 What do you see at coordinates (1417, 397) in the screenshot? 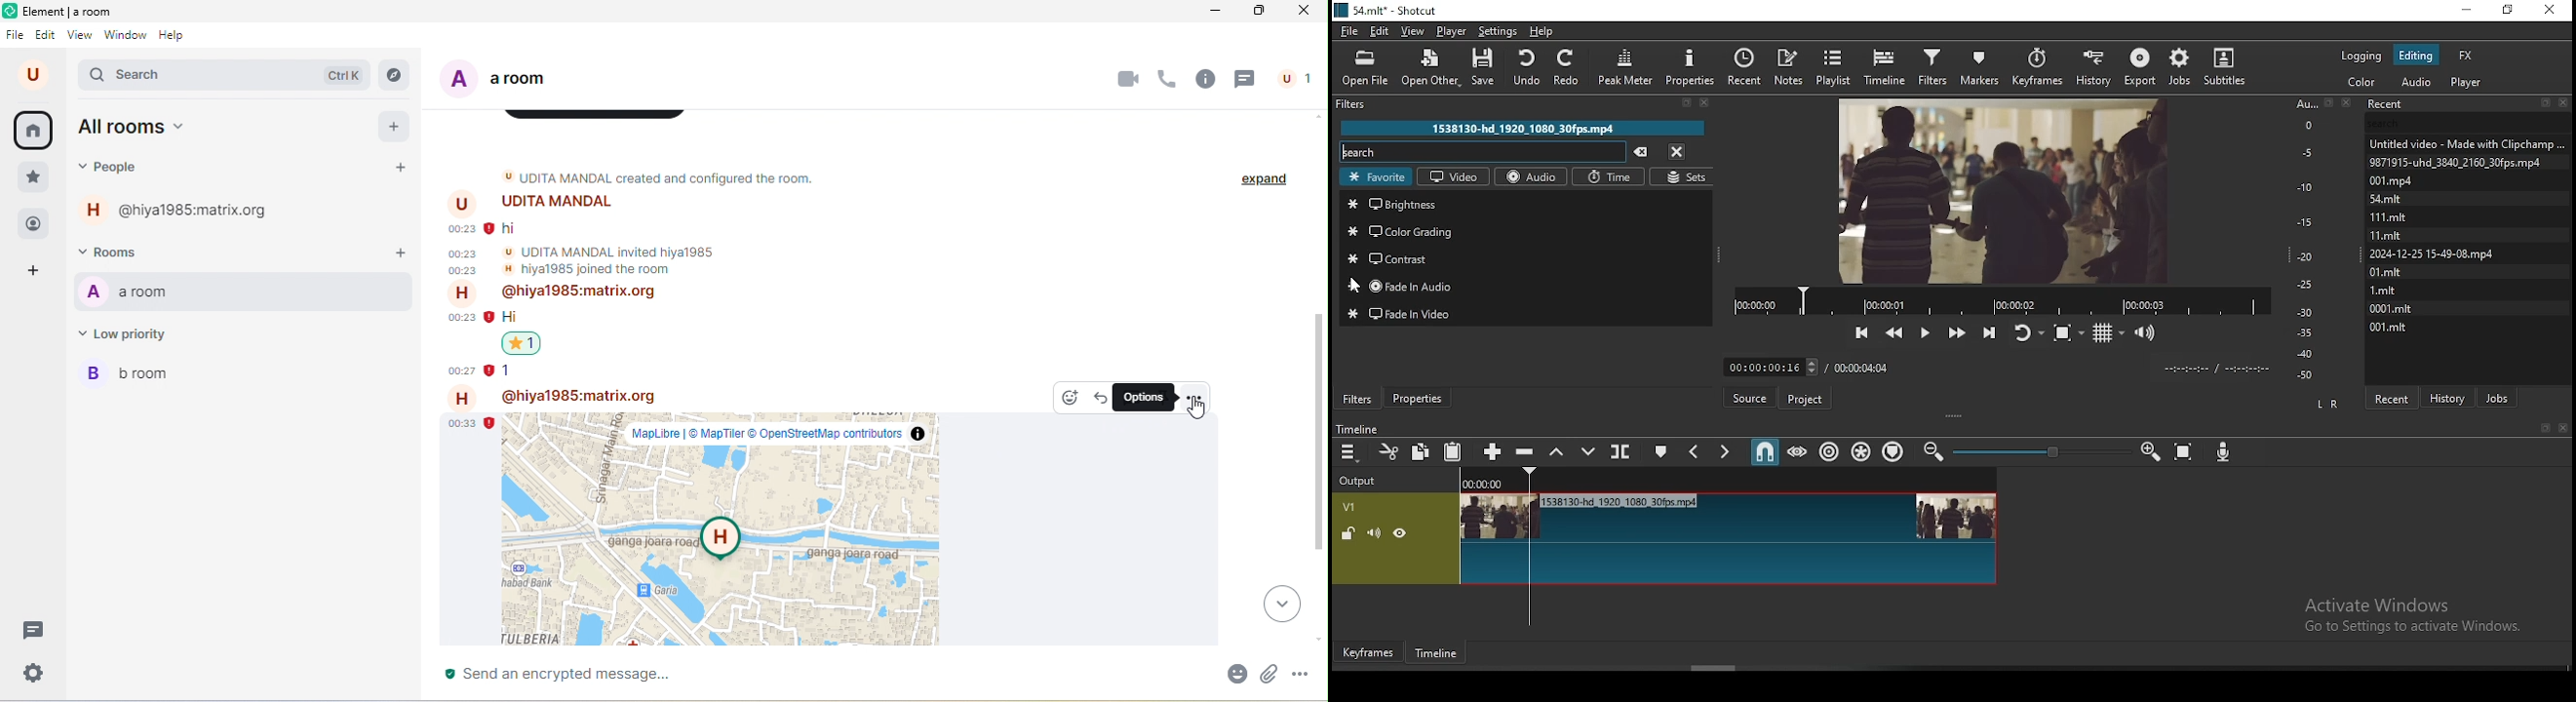
I see `properties` at bounding box center [1417, 397].